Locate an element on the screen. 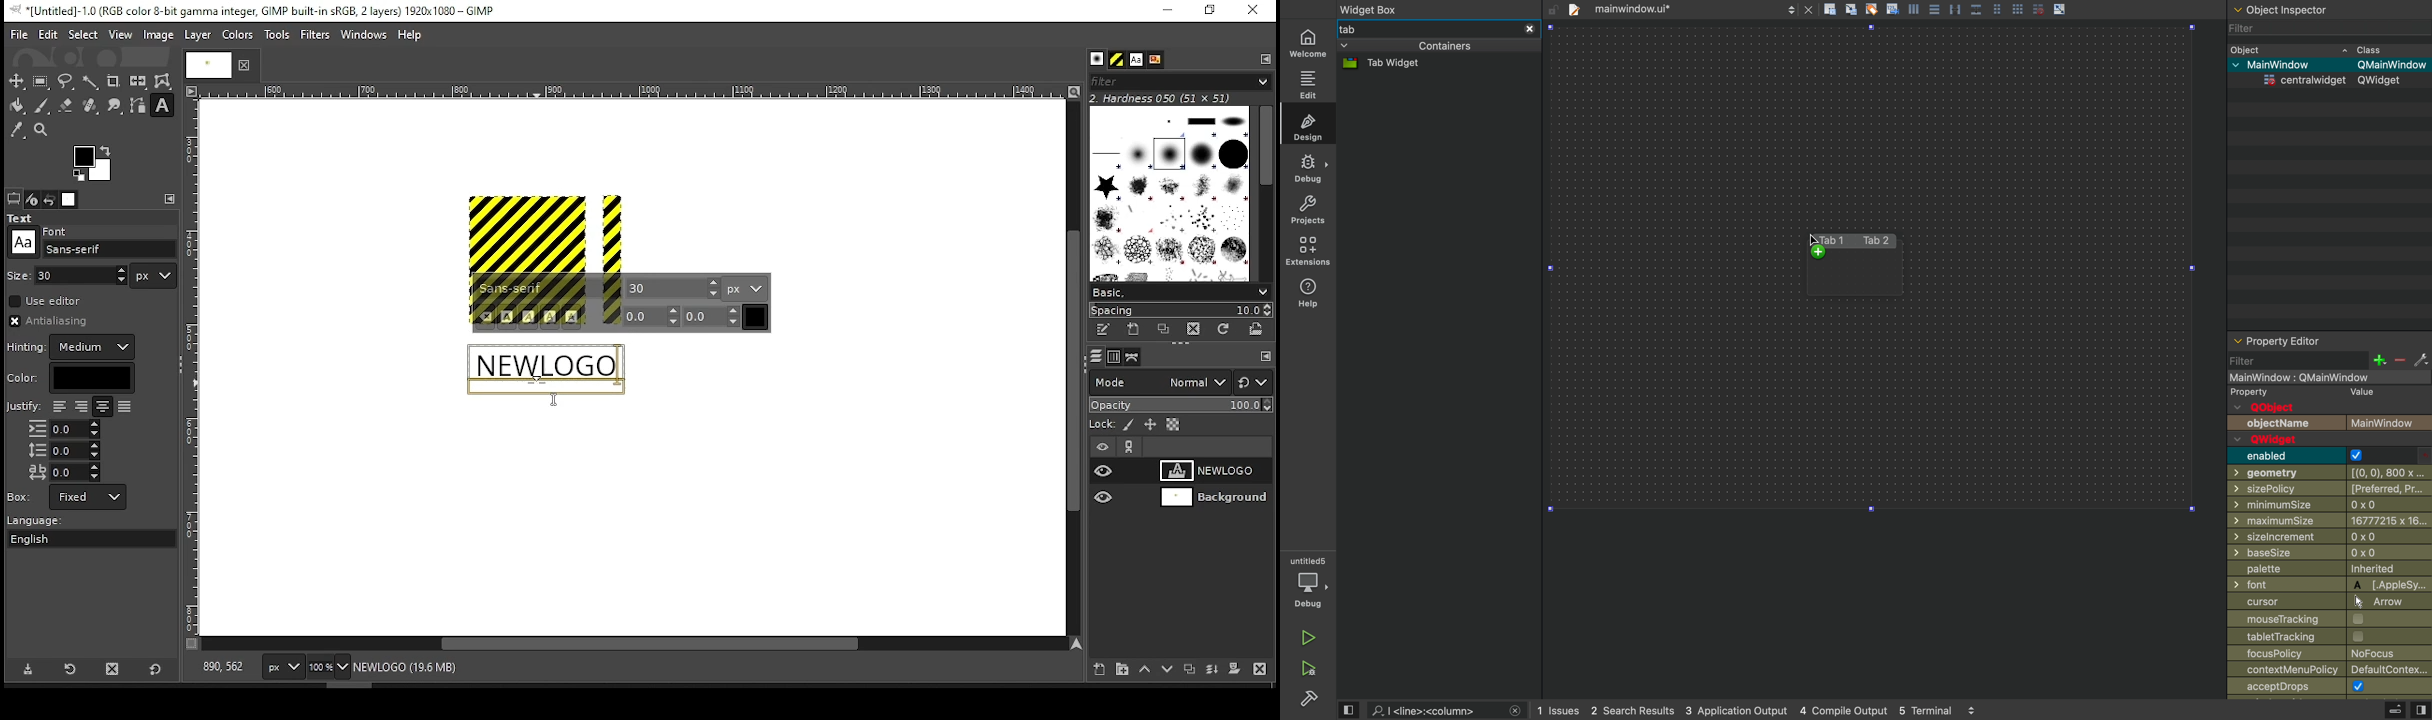 This screenshot has height=728, width=2436. property is located at coordinates (2321, 392).